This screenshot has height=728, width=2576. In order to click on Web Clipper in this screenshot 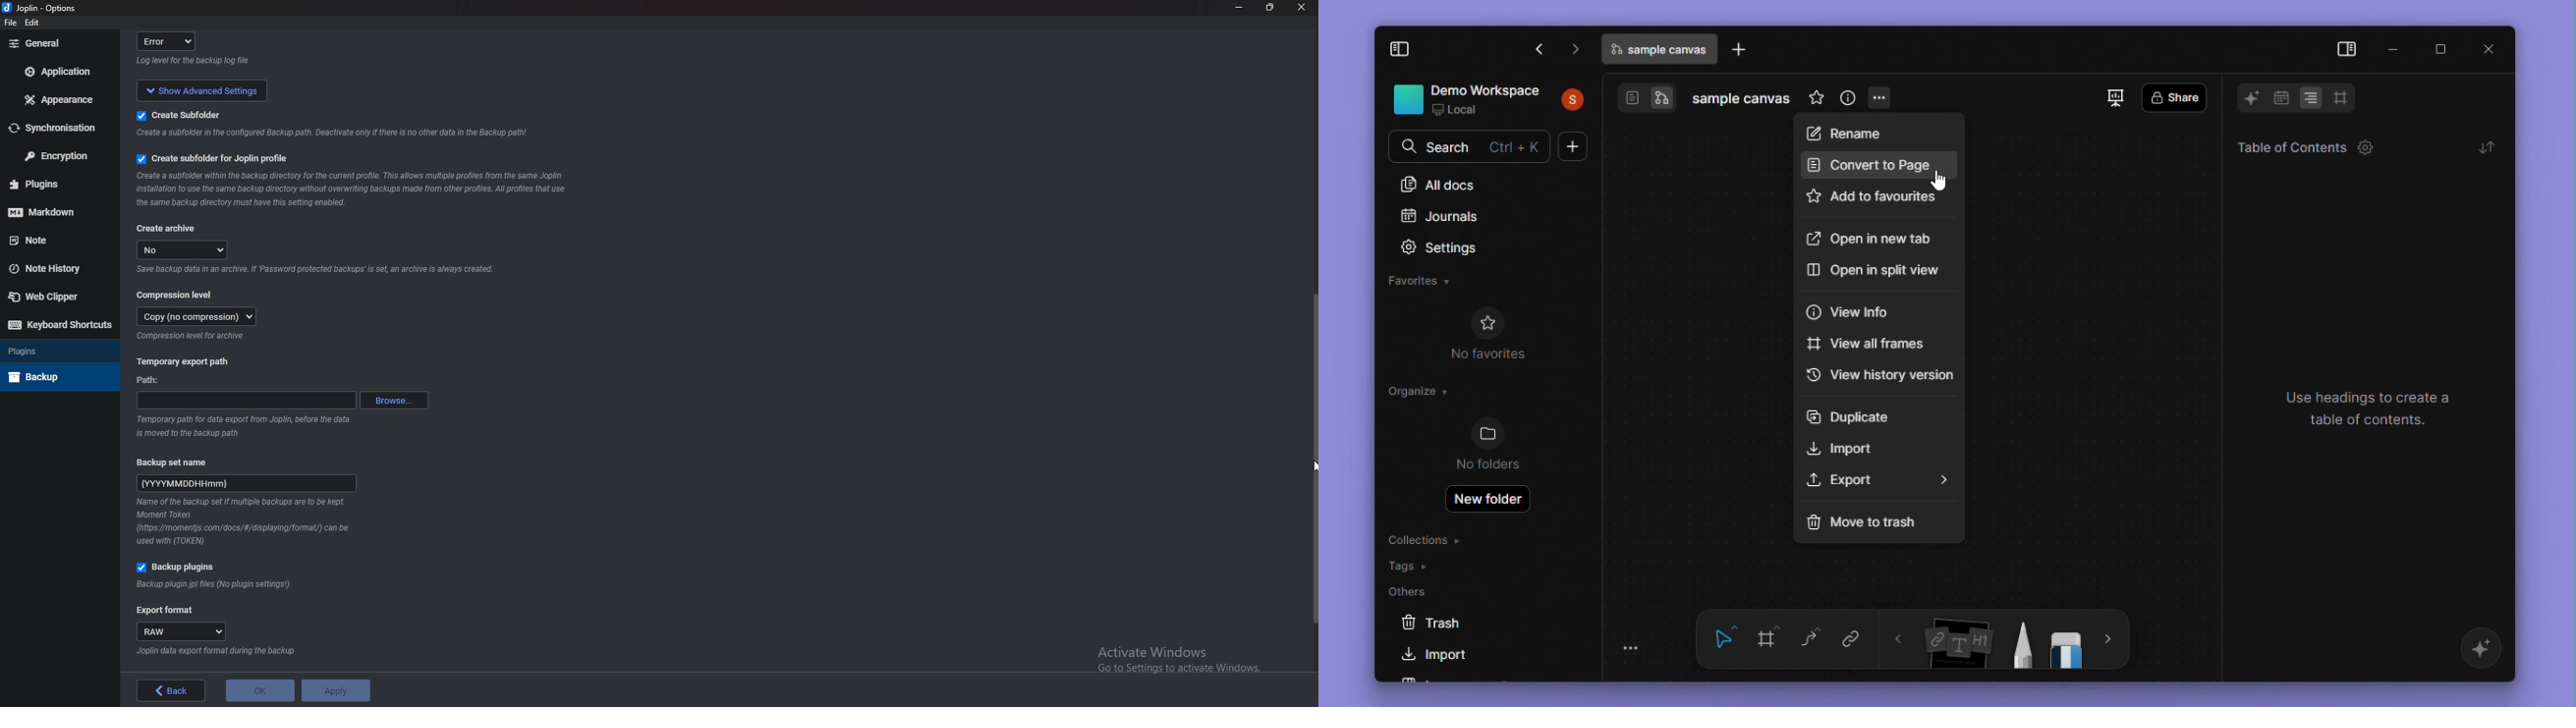, I will do `click(54, 296)`.